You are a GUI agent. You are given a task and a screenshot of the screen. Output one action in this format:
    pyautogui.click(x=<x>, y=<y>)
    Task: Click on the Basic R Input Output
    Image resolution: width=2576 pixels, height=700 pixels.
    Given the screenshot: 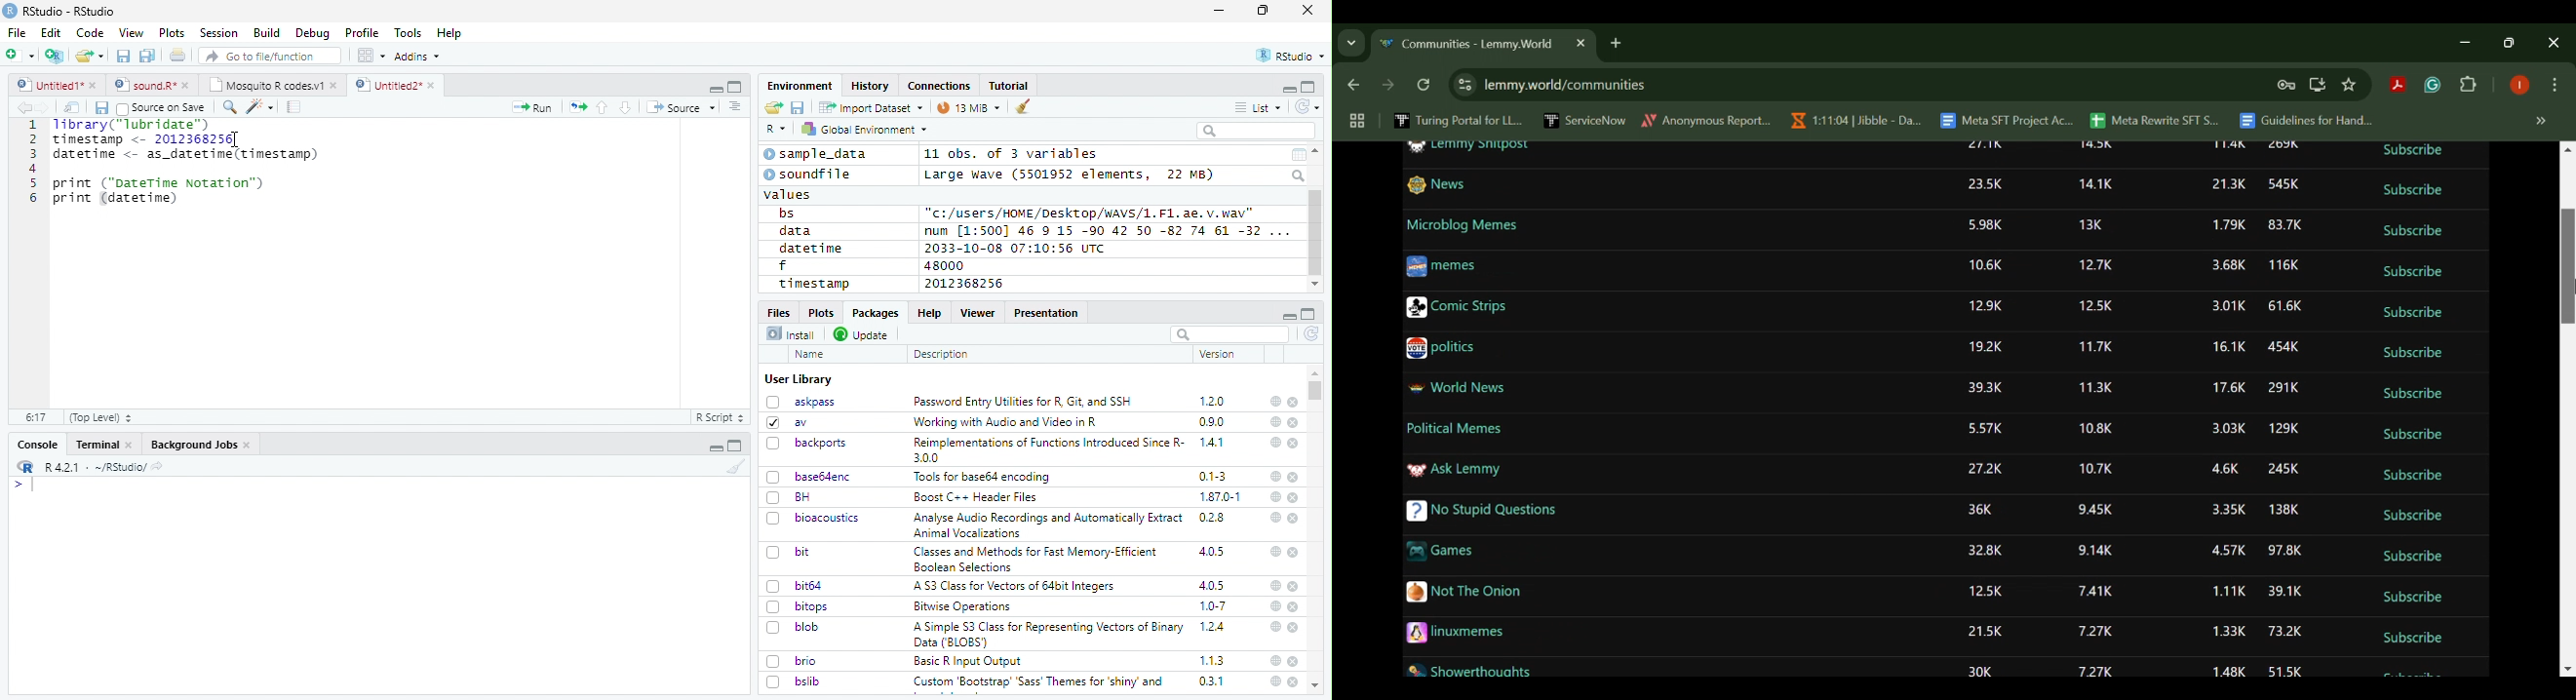 What is the action you would take?
    pyautogui.click(x=970, y=661)
    